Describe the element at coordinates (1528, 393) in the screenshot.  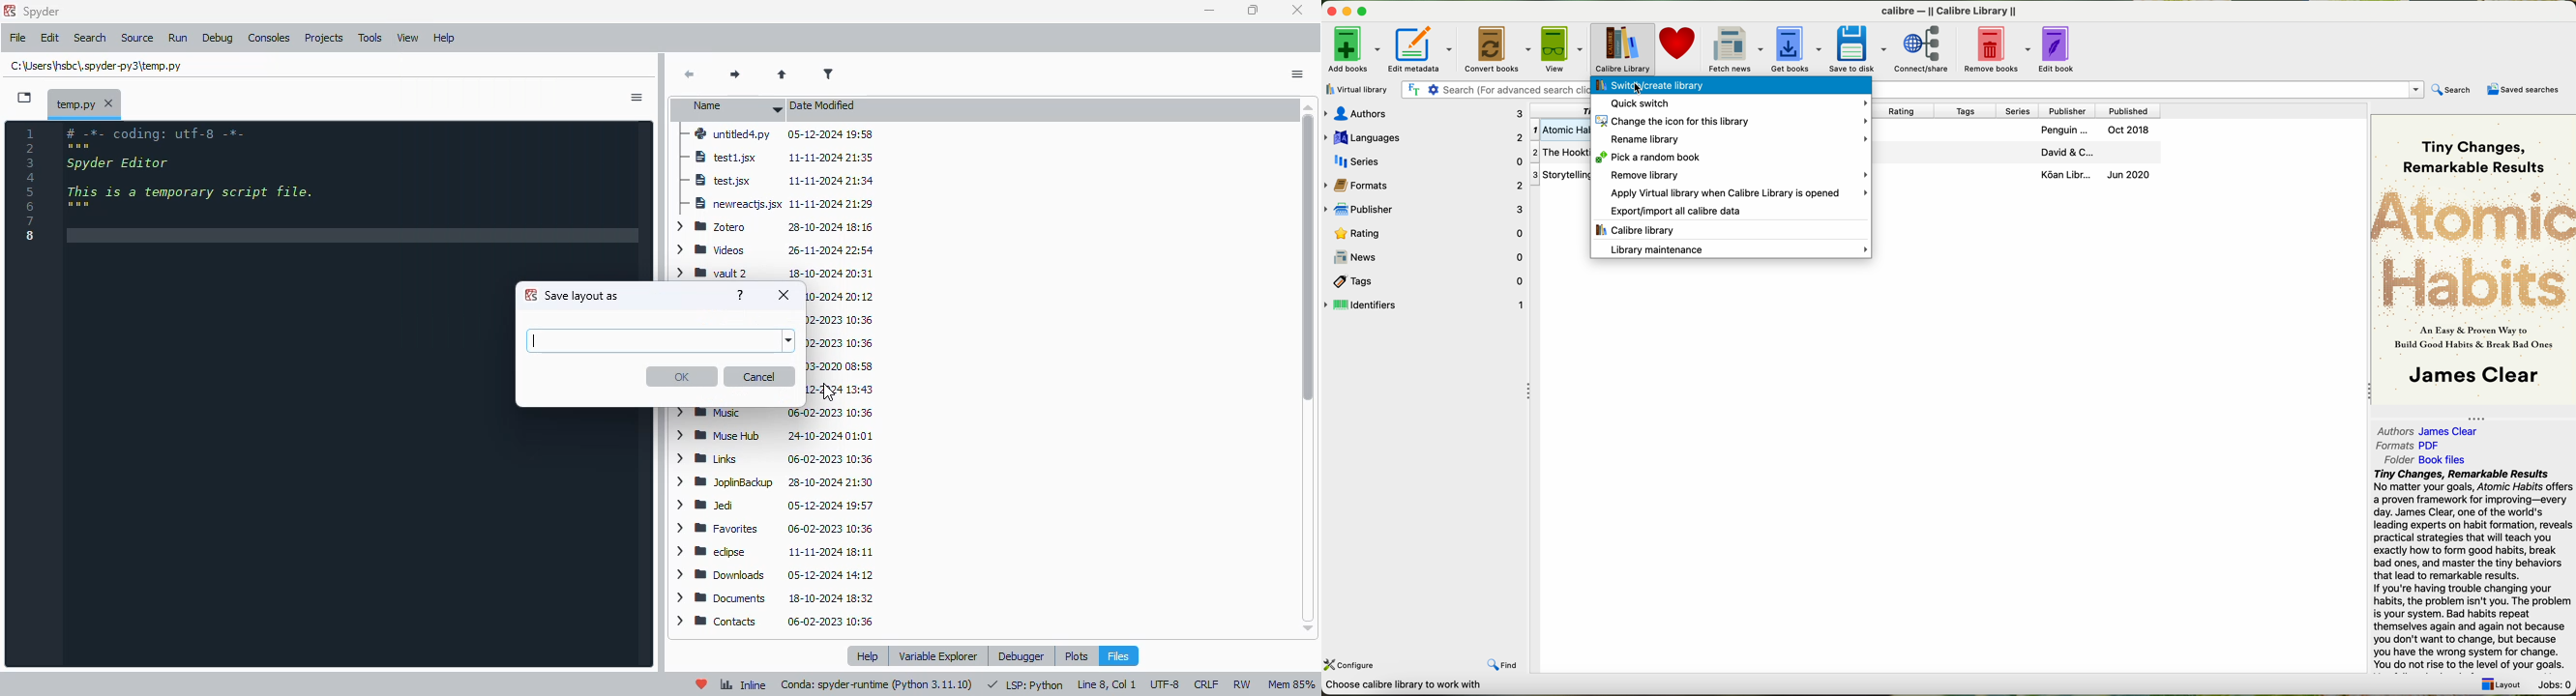
I see `collapse` at that location.